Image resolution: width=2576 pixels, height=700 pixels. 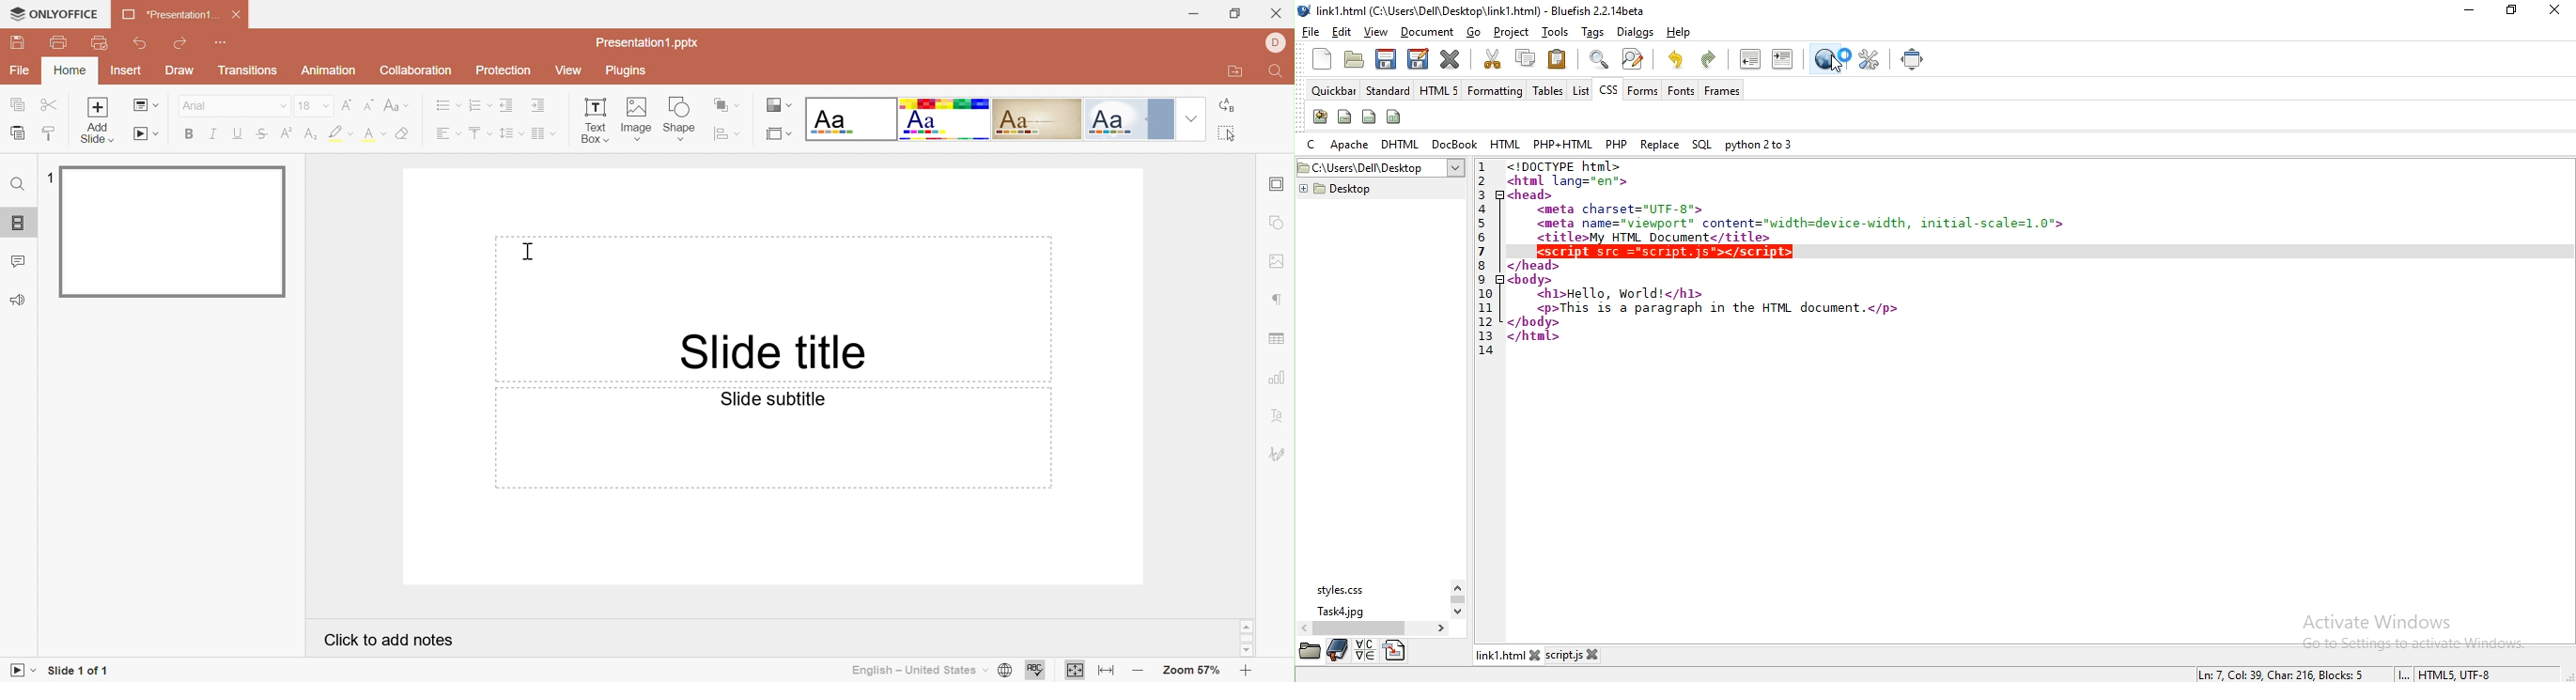 I want to click on cursor, so click(x=1837, y=63).